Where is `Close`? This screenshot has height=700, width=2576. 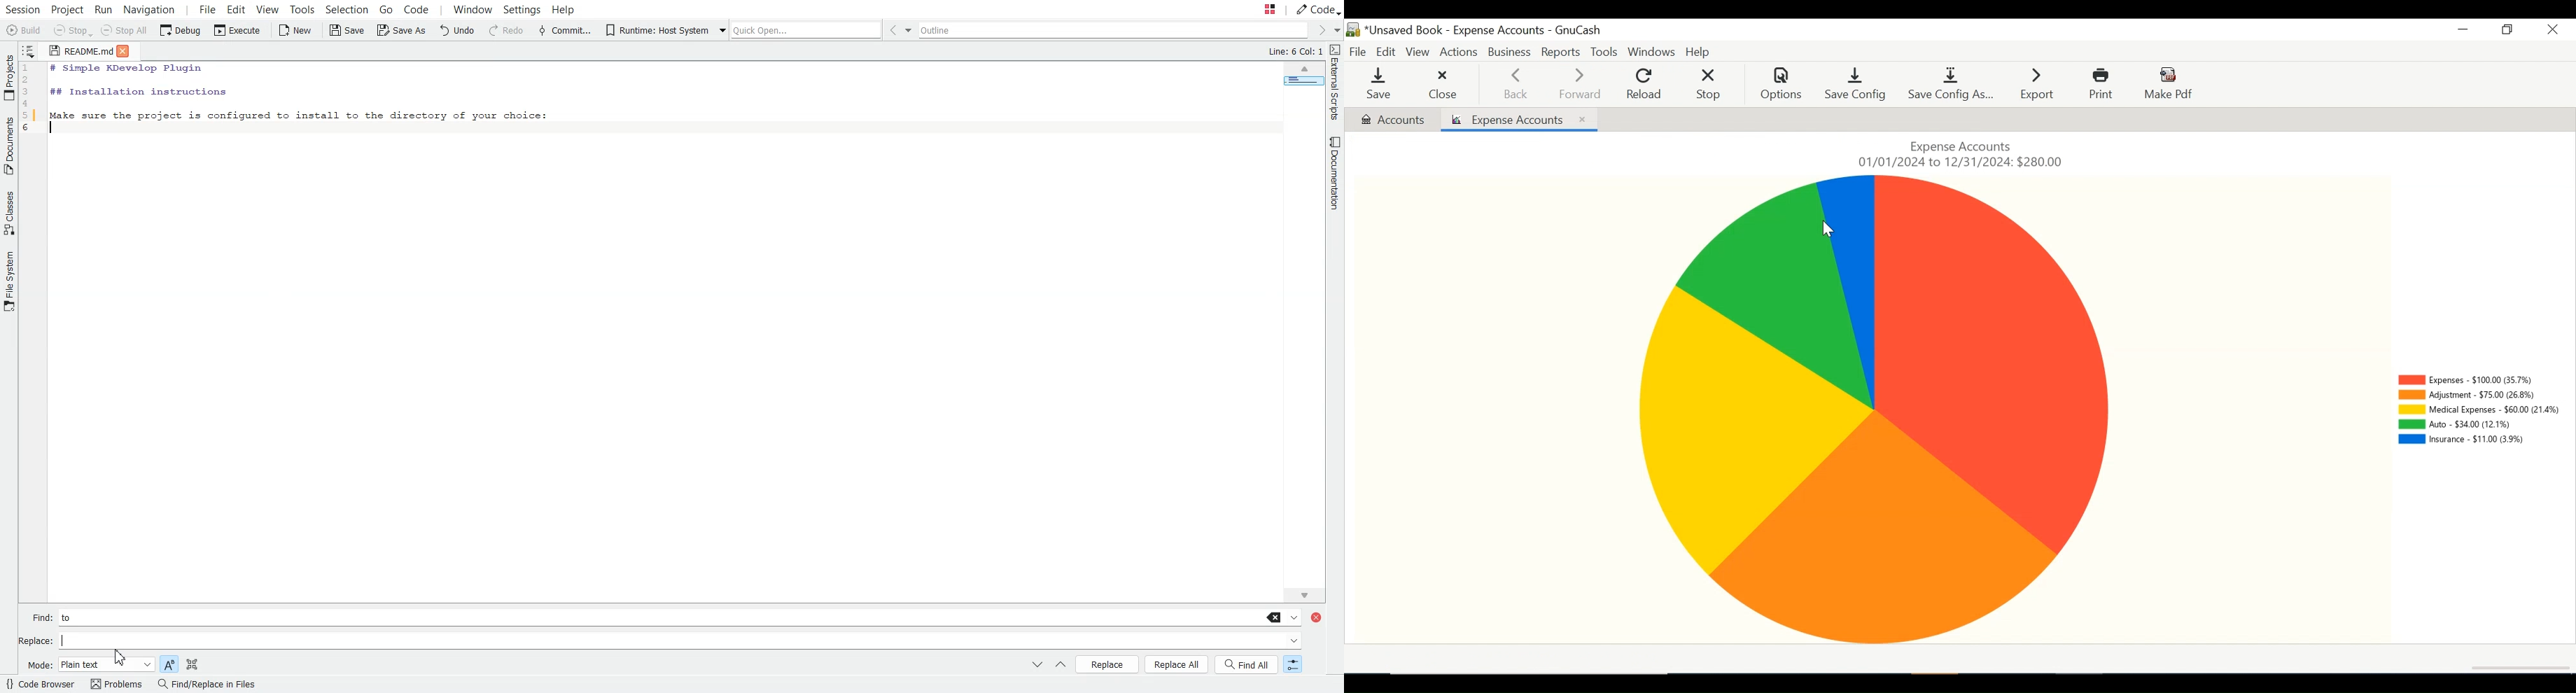 Close is located at coordinates (1434, 83).